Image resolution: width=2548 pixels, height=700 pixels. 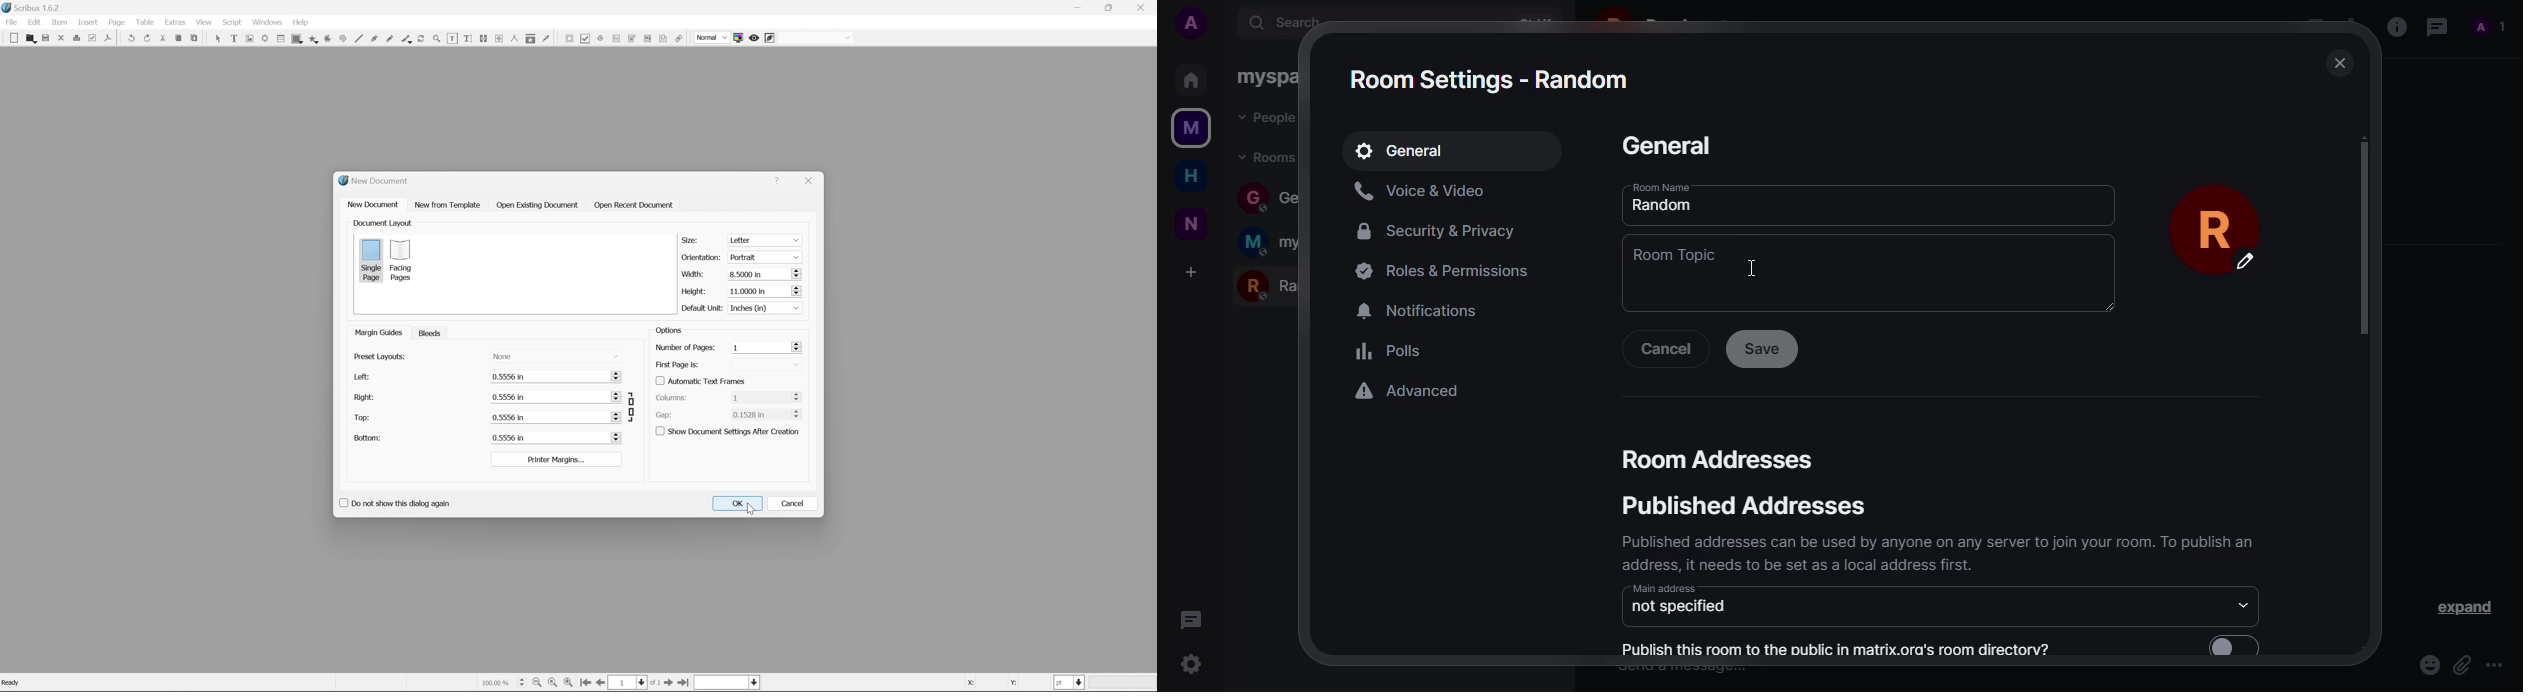 What do you see at coordinates (703, 308) in the screenshot?
I see `default unit:` at bounding box center [703, 308].